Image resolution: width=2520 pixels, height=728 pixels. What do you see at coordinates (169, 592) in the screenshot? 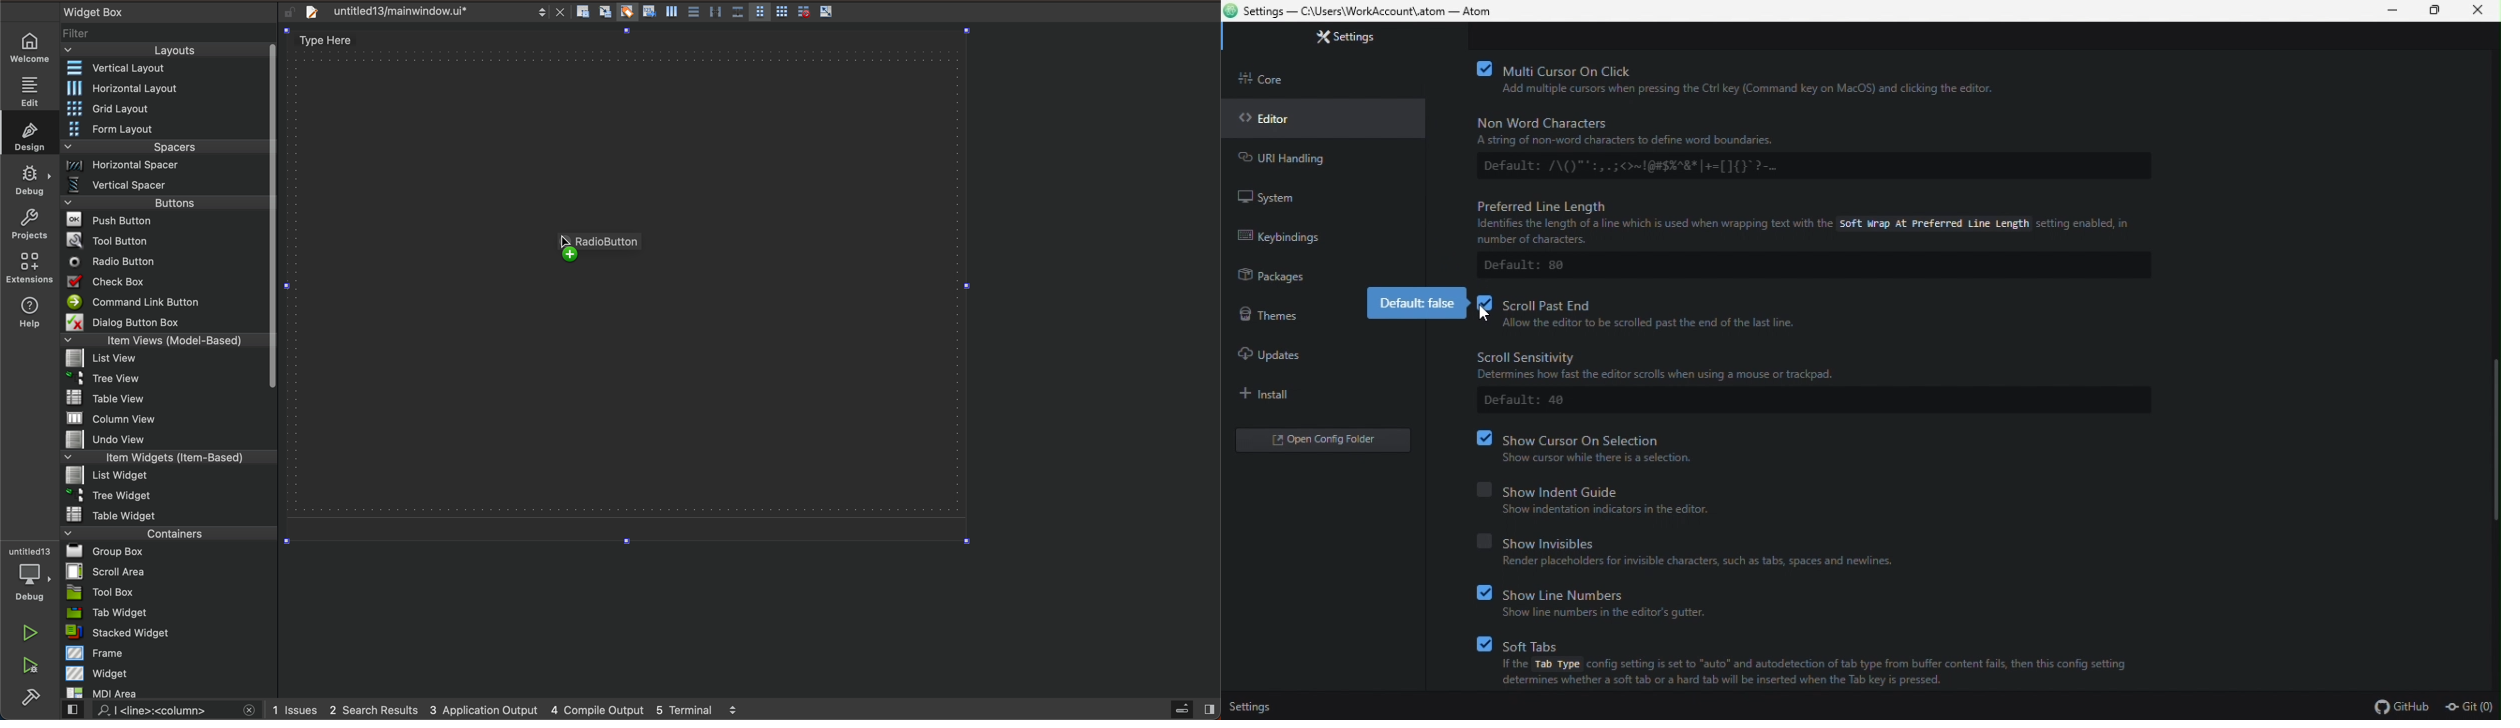
I see `tool box` at bounding box center [169, 592].